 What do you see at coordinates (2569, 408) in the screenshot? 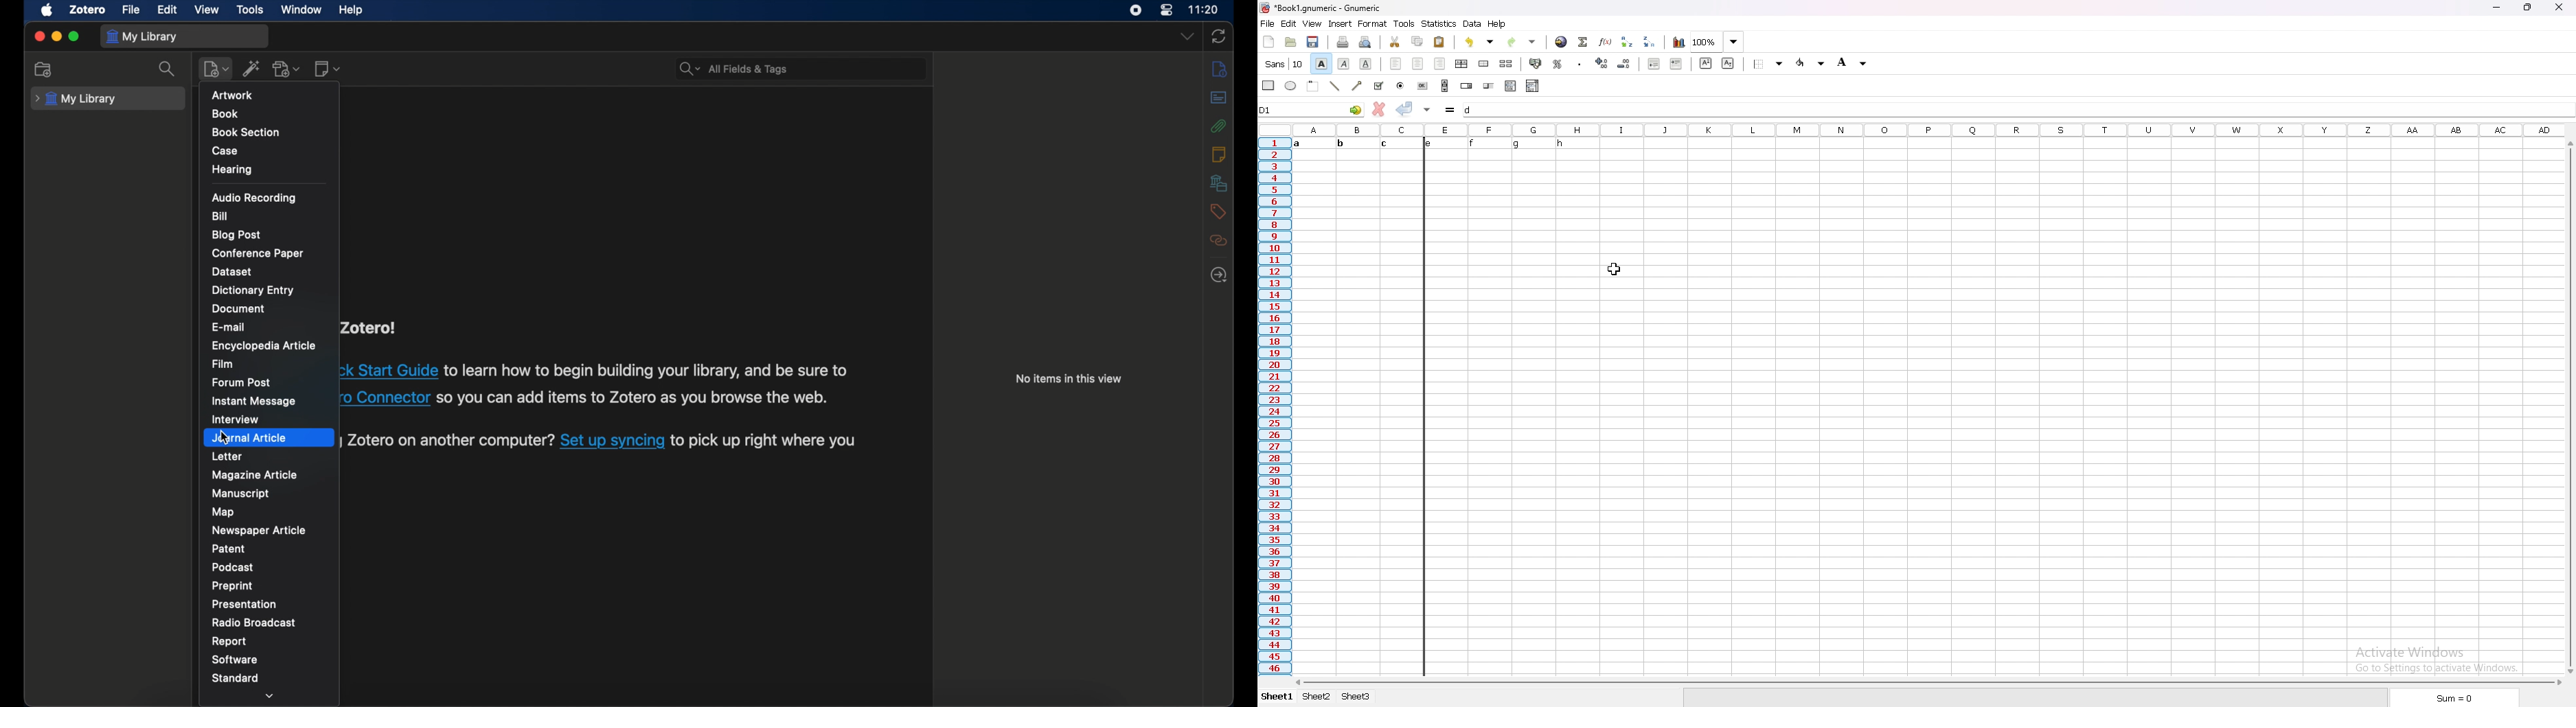
I see `scroll bar` at bounding box center [2569, 408].